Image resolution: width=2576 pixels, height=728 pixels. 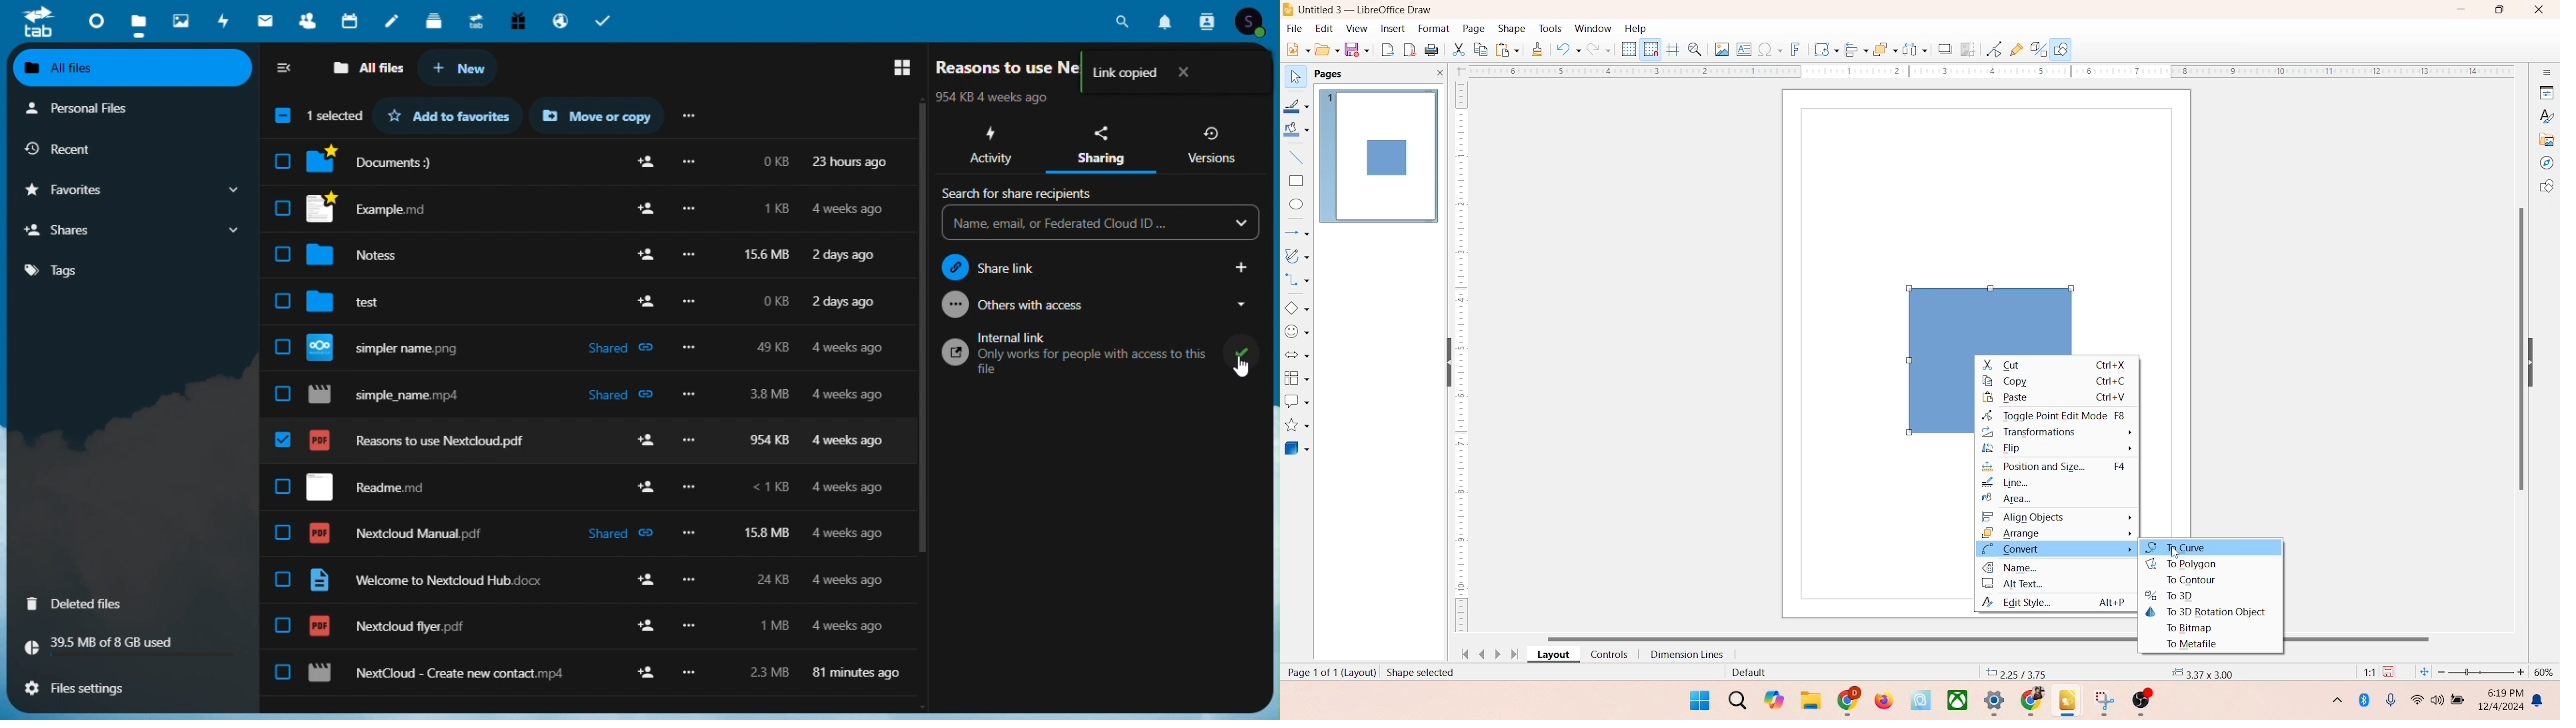 I want to click on personal files, so click(x=127, y=107).